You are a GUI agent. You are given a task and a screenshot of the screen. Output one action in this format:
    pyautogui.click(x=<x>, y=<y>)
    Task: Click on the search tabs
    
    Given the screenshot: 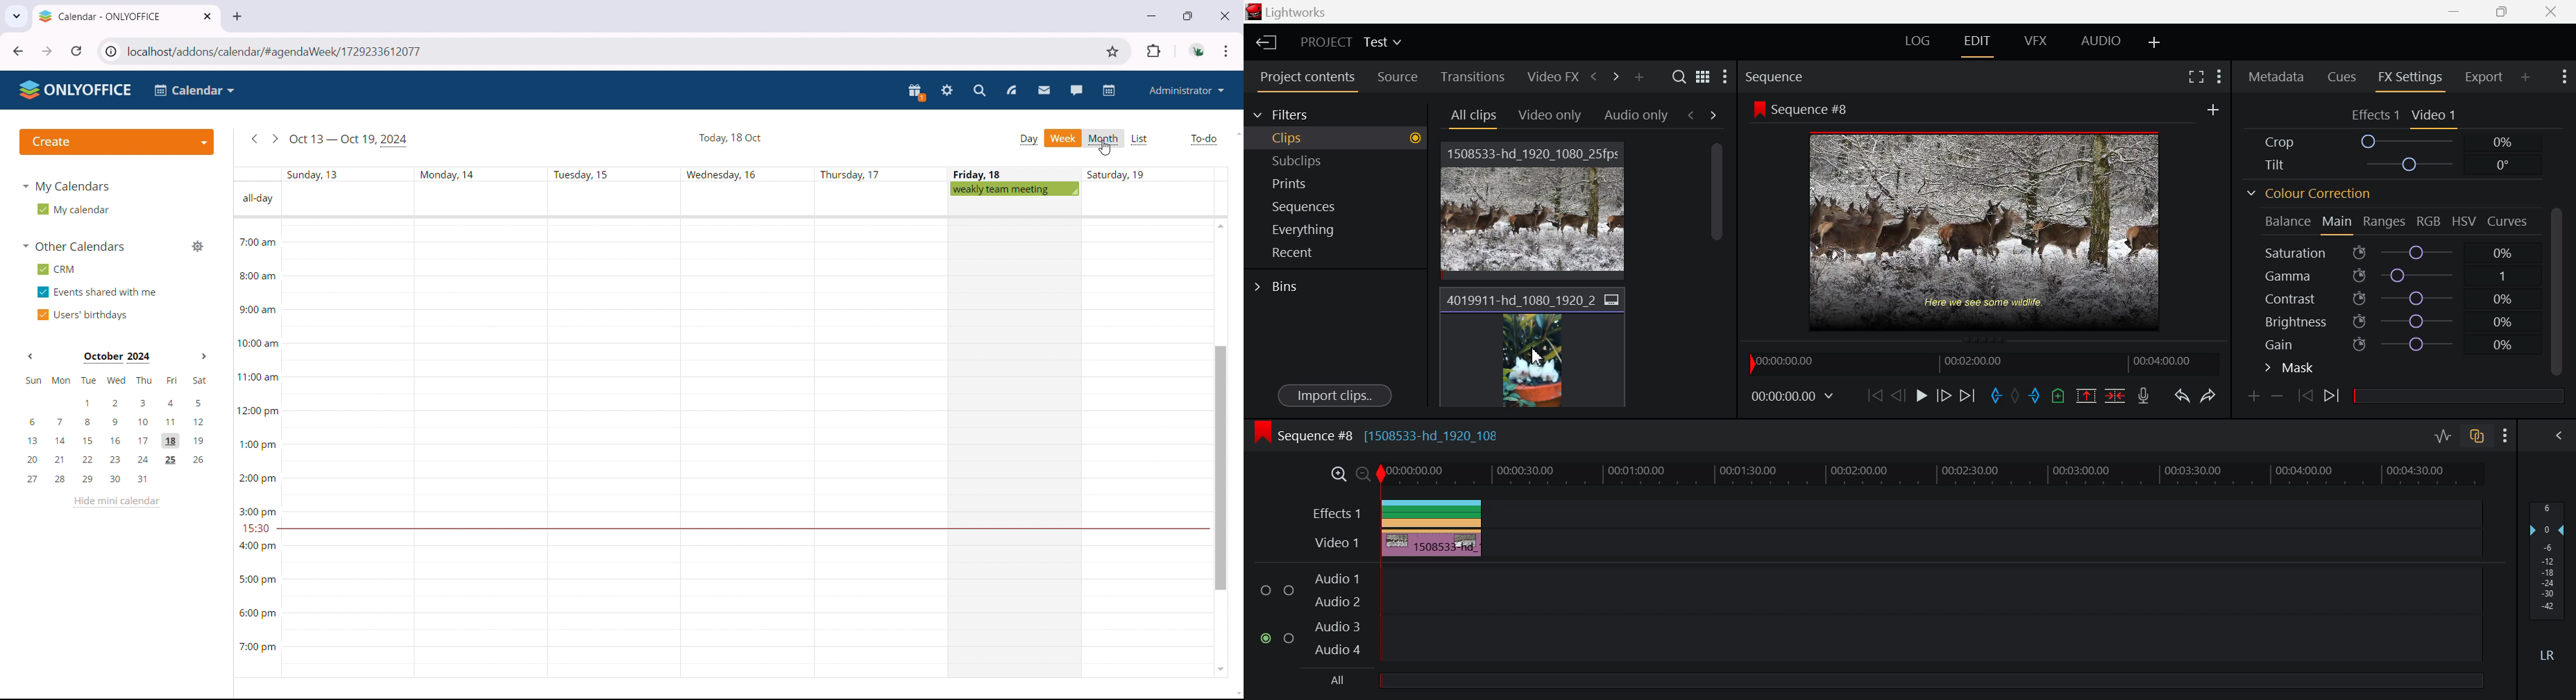 What is the action you would take?
    pyautogui.click(x=16, y=16)
    